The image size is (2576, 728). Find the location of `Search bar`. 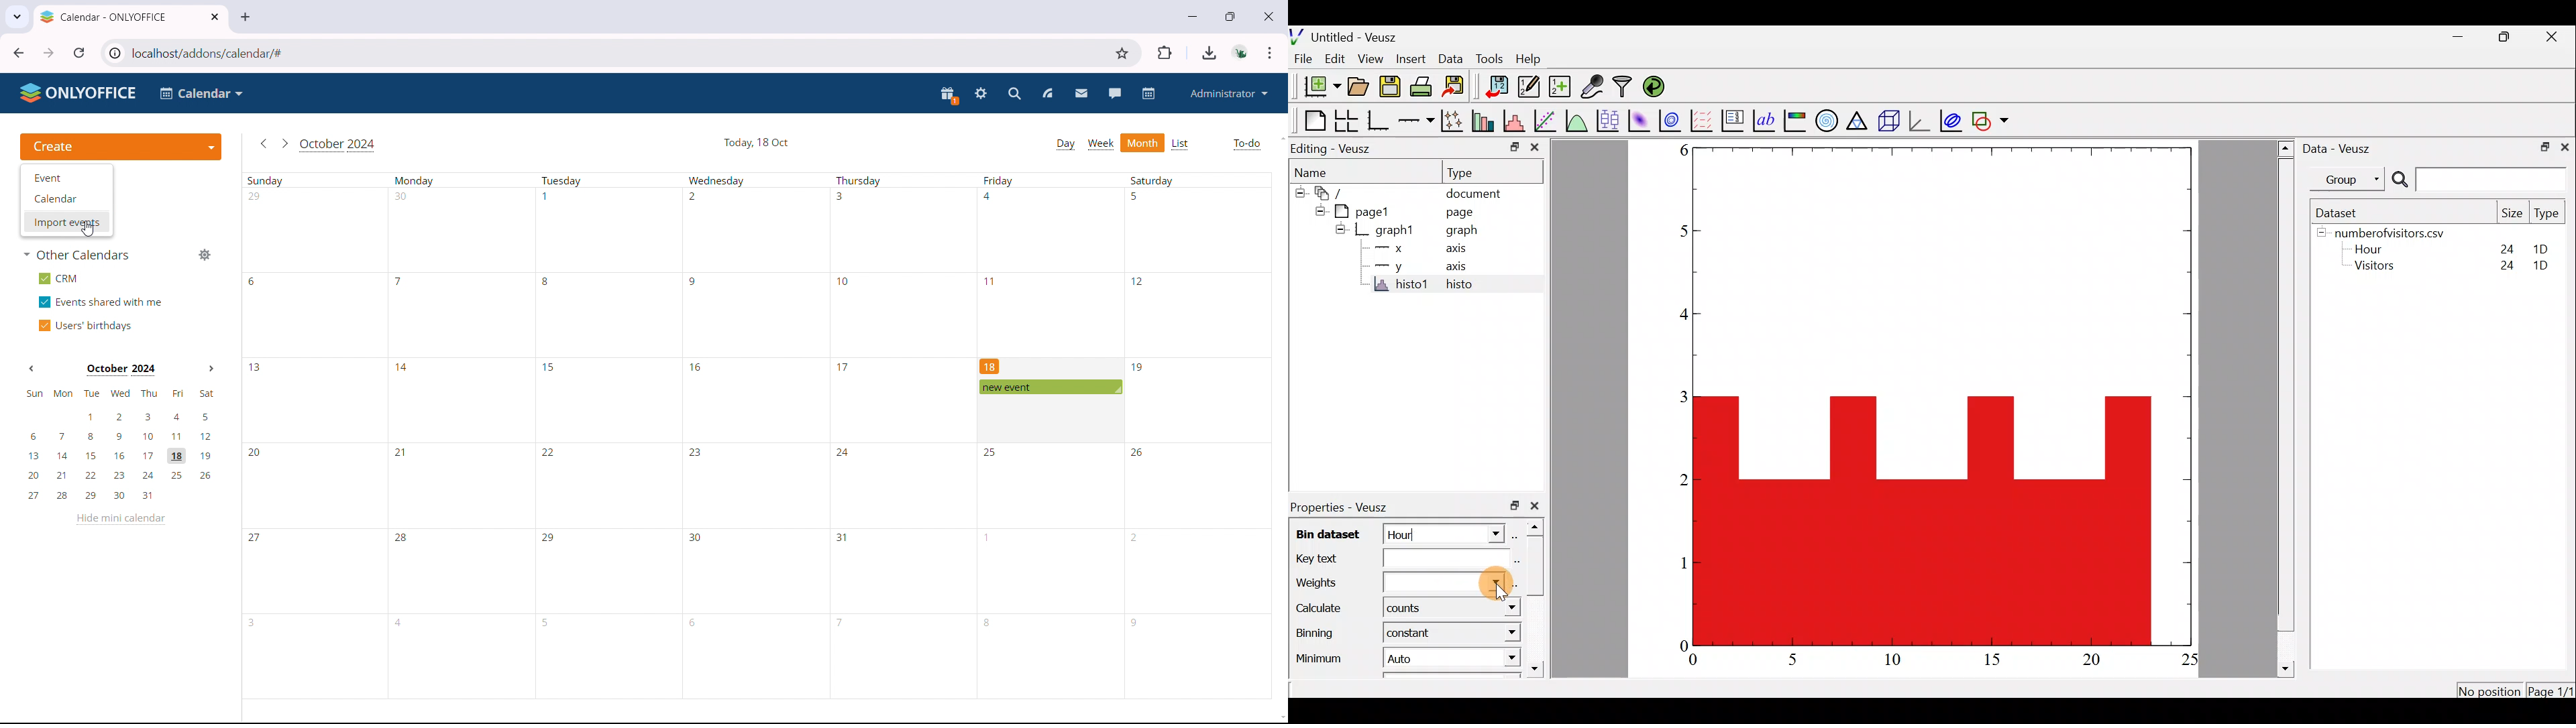

Search bar is located at coordinates (2479, 180).